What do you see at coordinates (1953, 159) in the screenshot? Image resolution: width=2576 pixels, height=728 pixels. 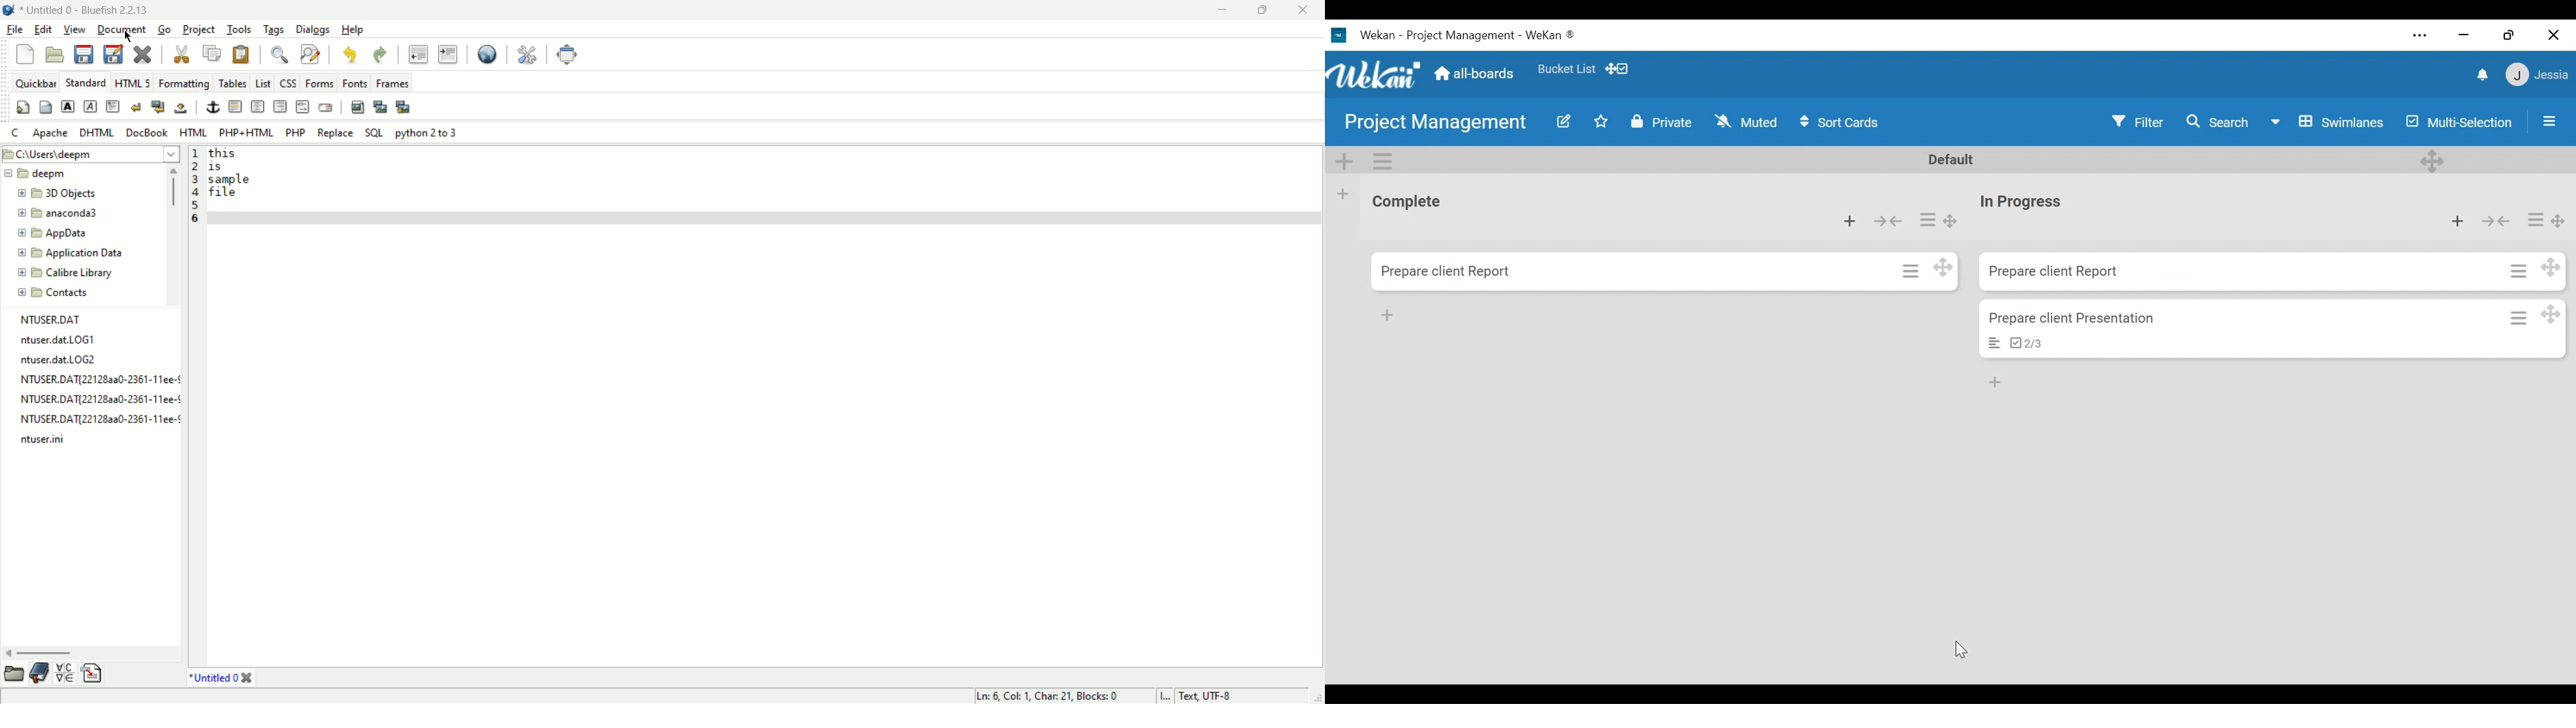 I see `Default` at bounding box center [1953, 159].